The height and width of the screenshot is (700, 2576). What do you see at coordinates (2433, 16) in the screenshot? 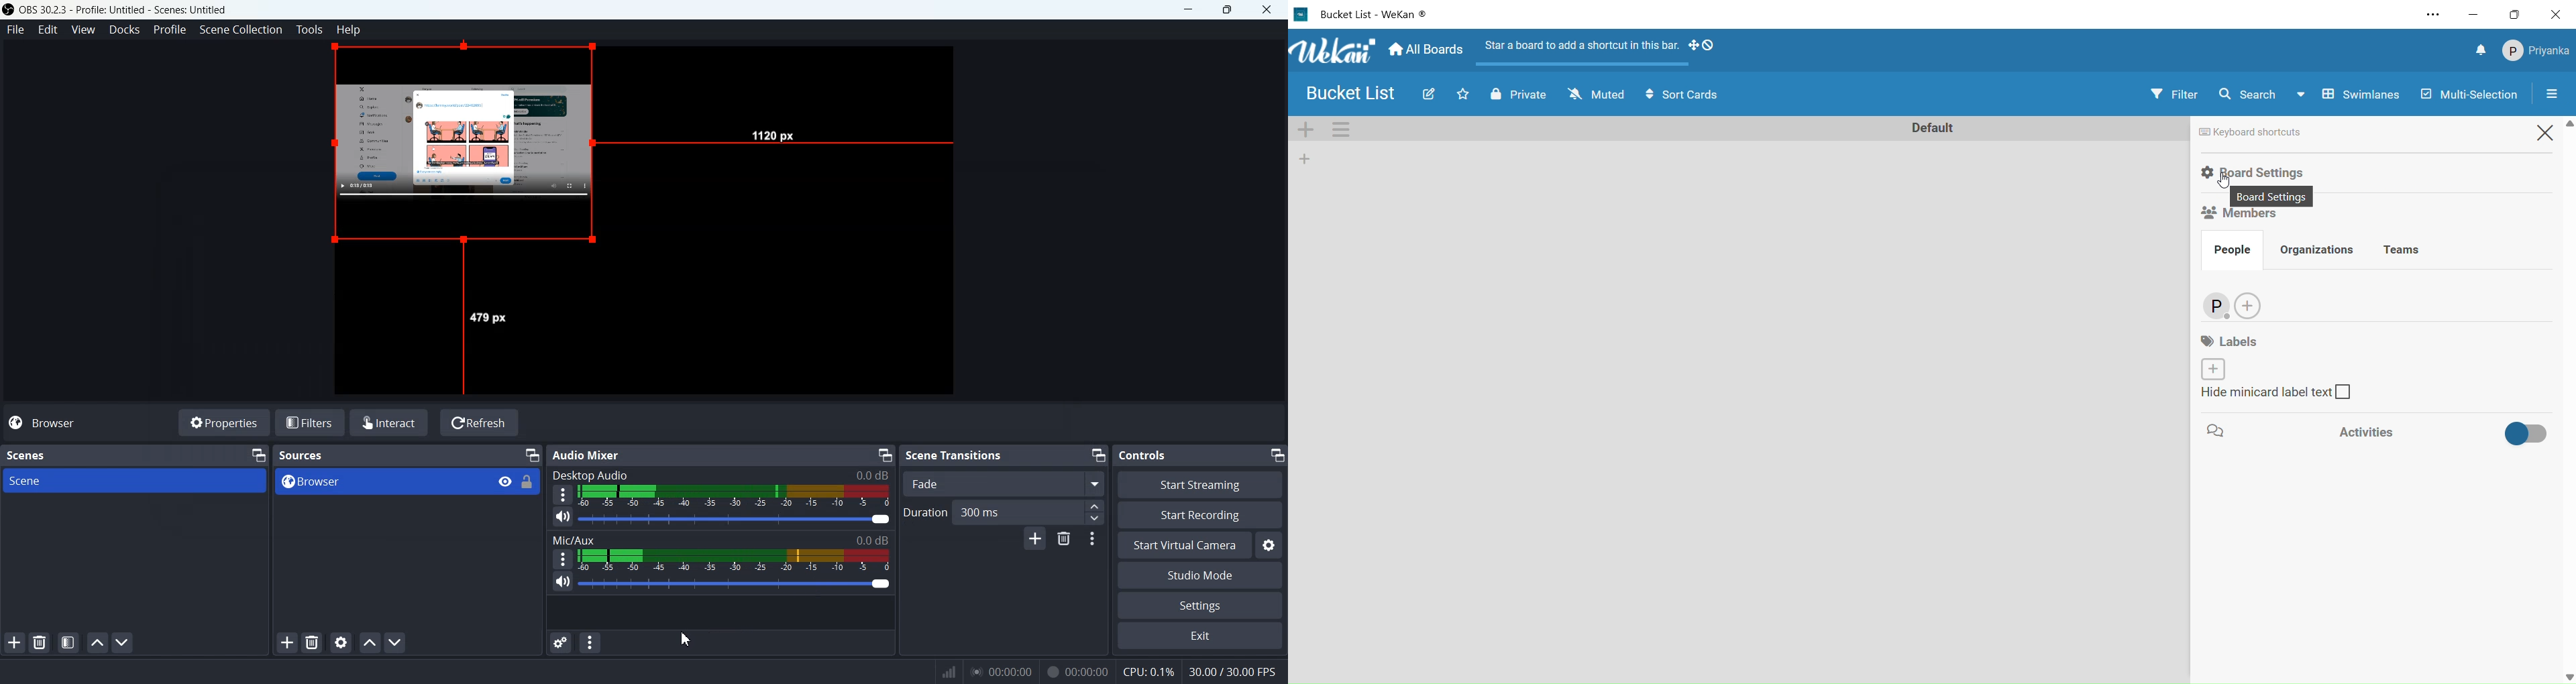
I see `setting and more` at bounding box center [2433, 16].